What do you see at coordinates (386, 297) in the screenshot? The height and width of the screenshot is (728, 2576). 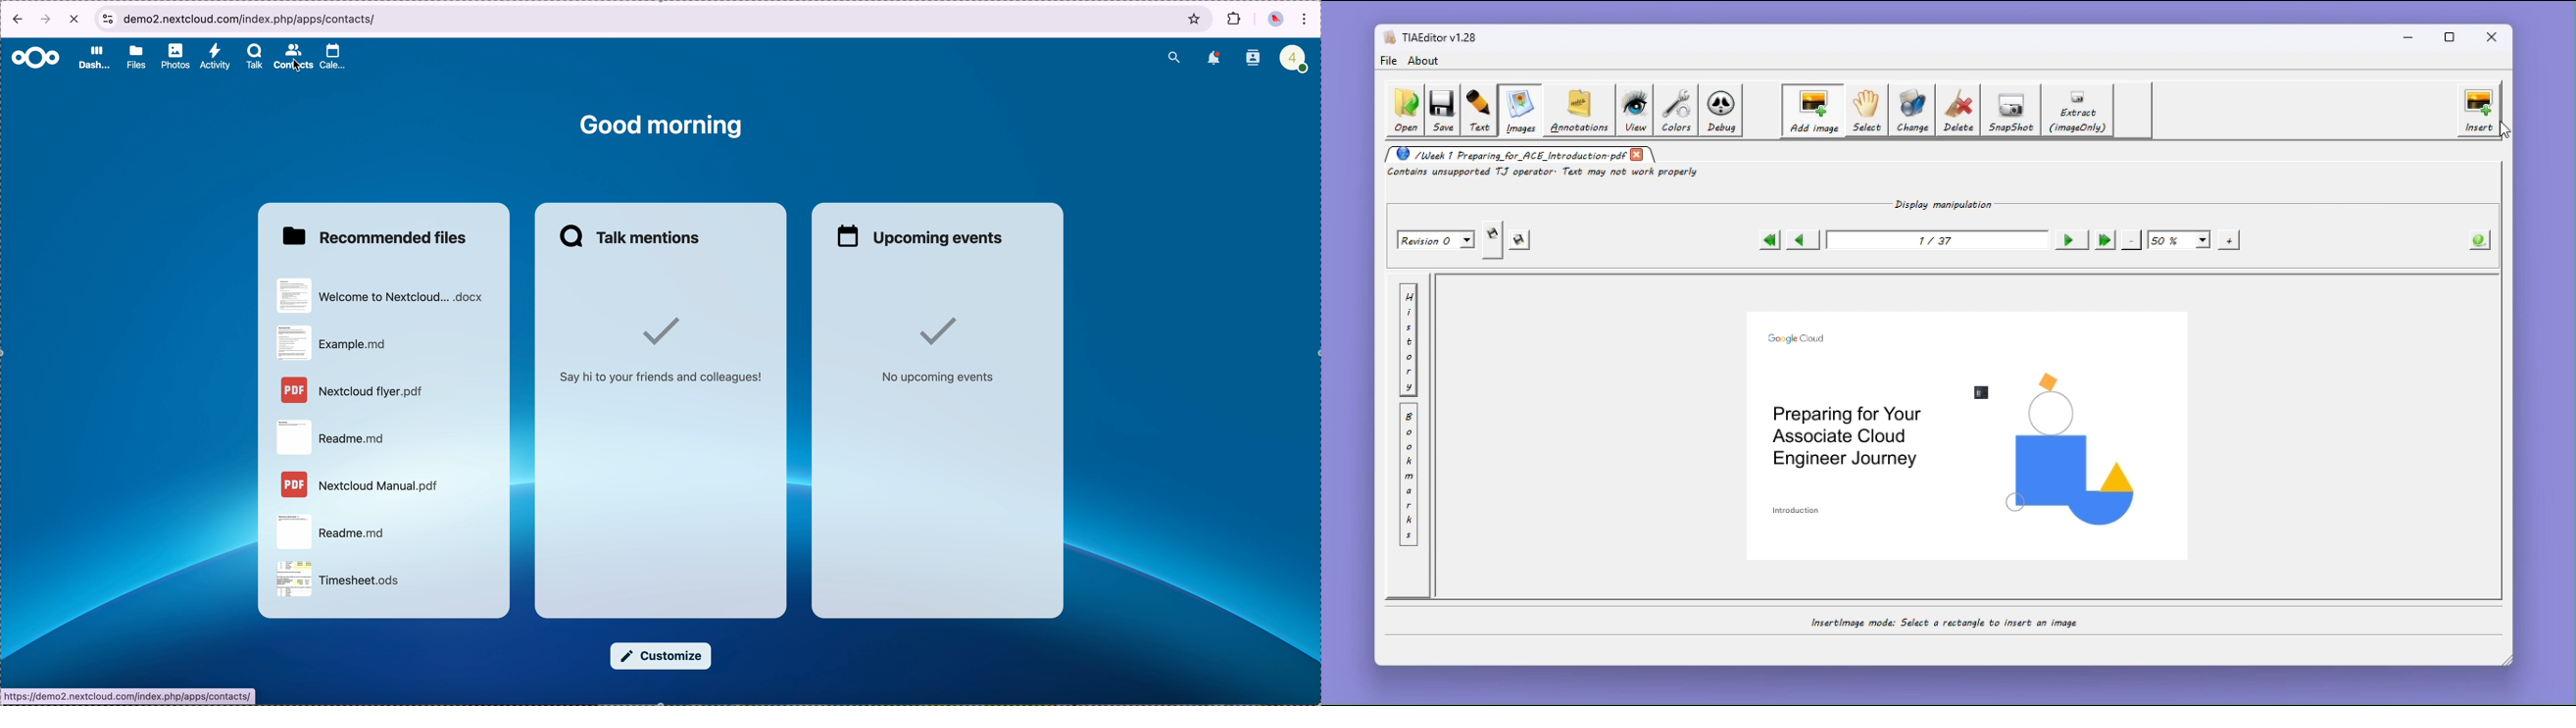 I see `file` at bounding box center [386, 297].